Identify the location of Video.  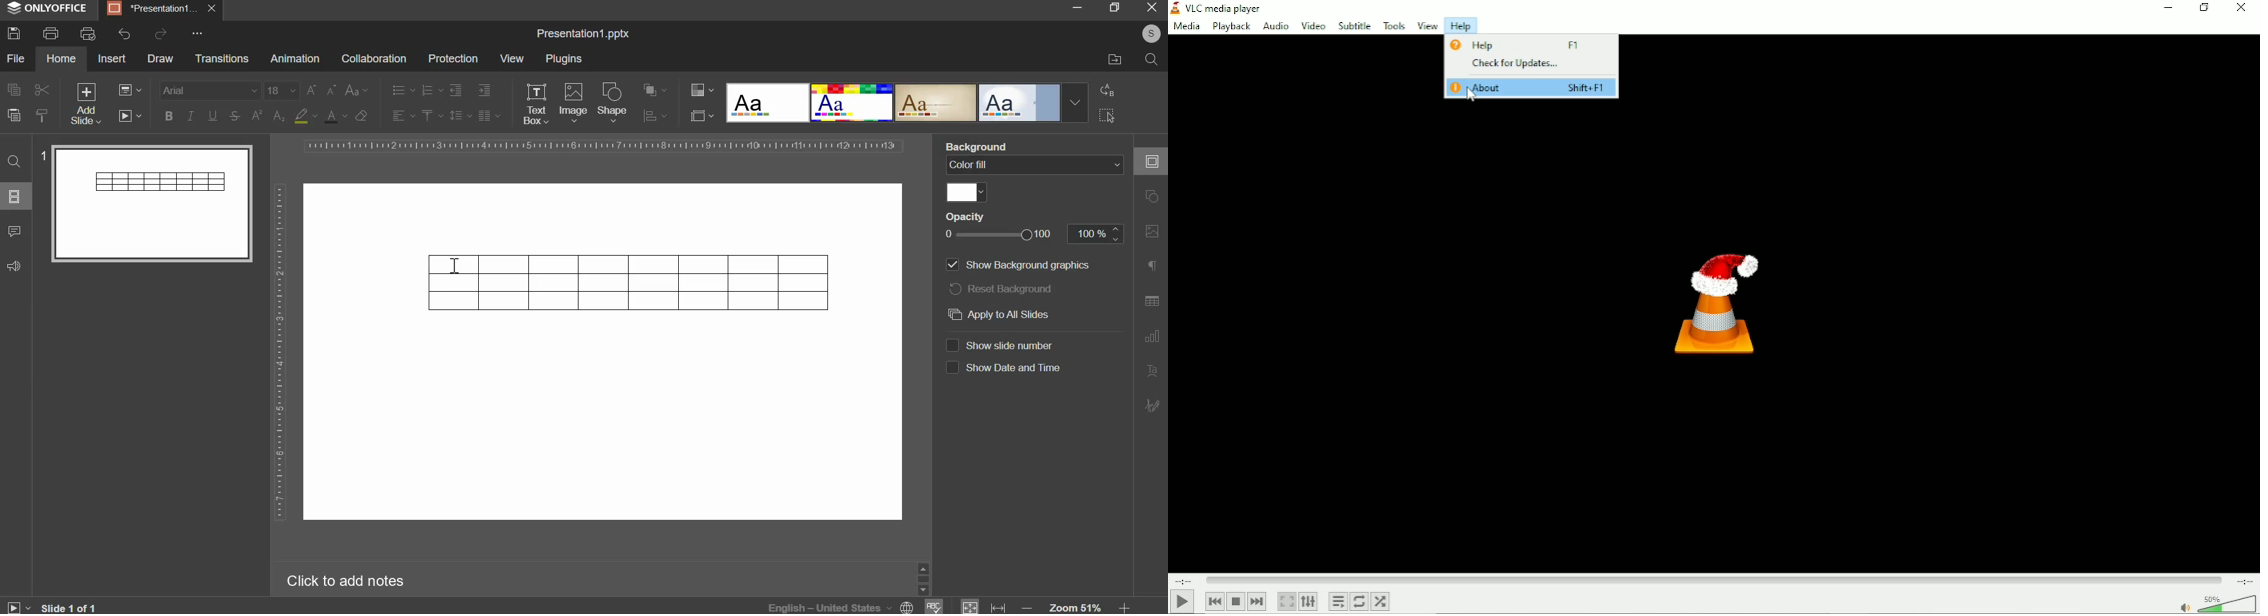
(1314, 26).